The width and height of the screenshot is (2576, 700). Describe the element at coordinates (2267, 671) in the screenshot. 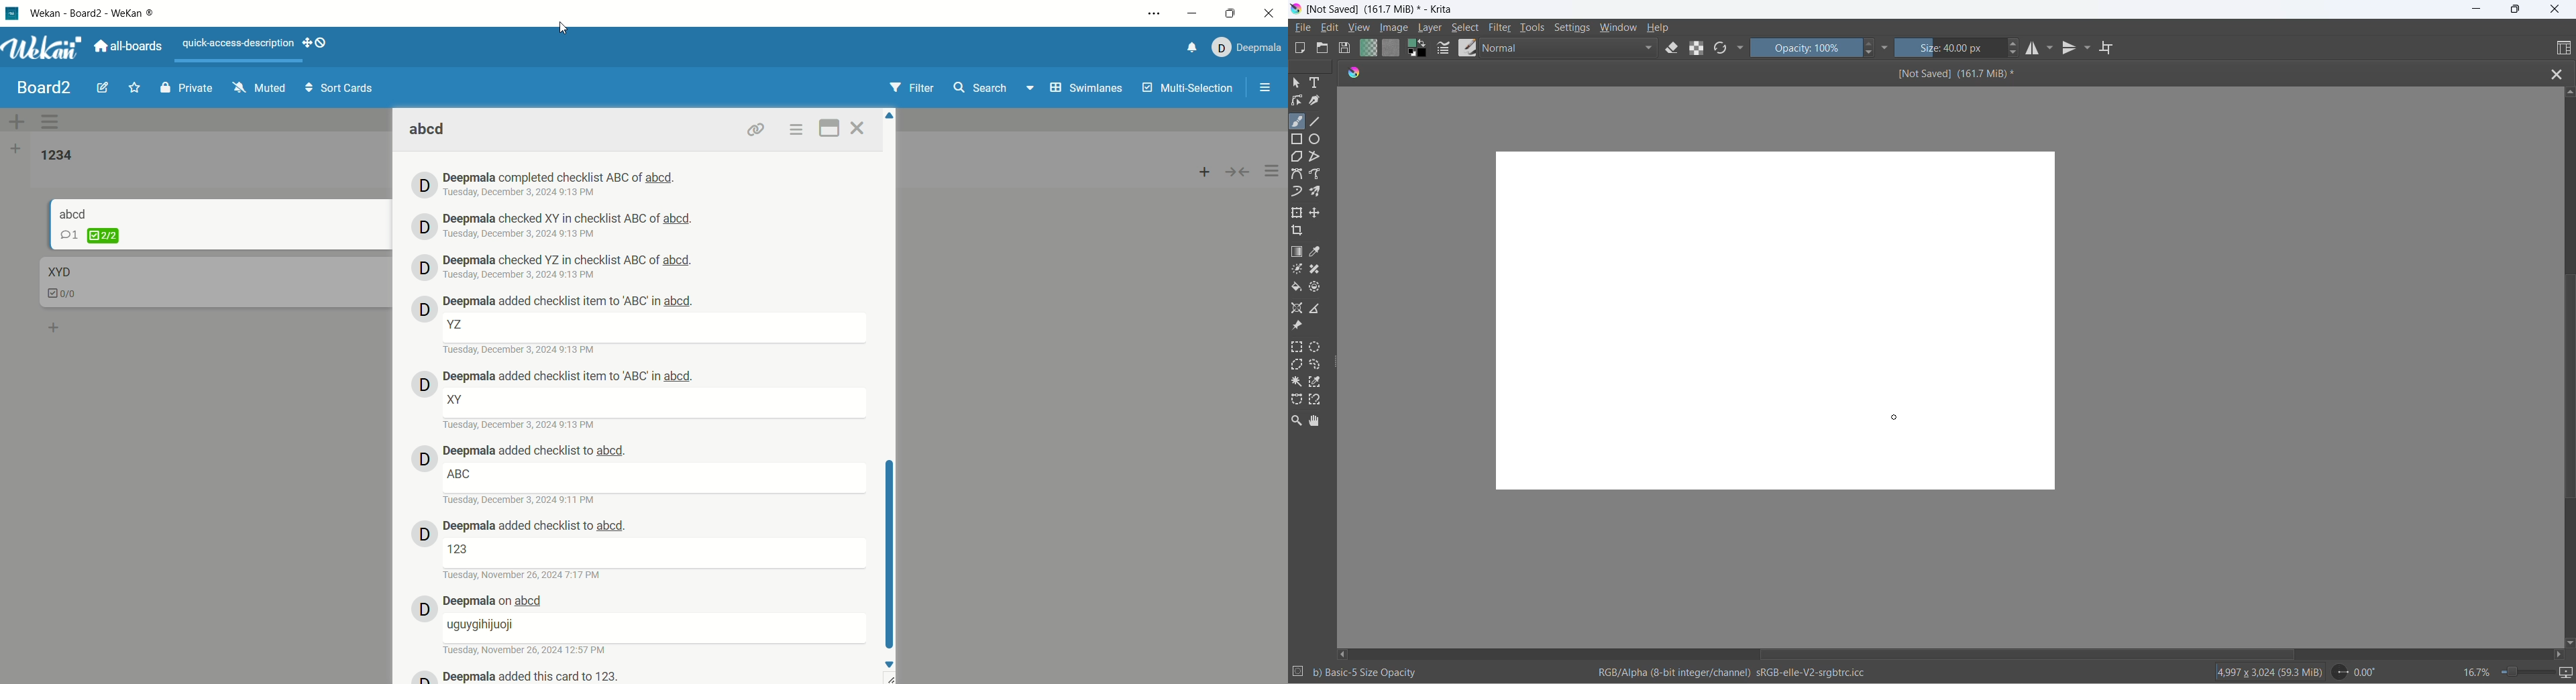

I see `area and storage size` at that location.